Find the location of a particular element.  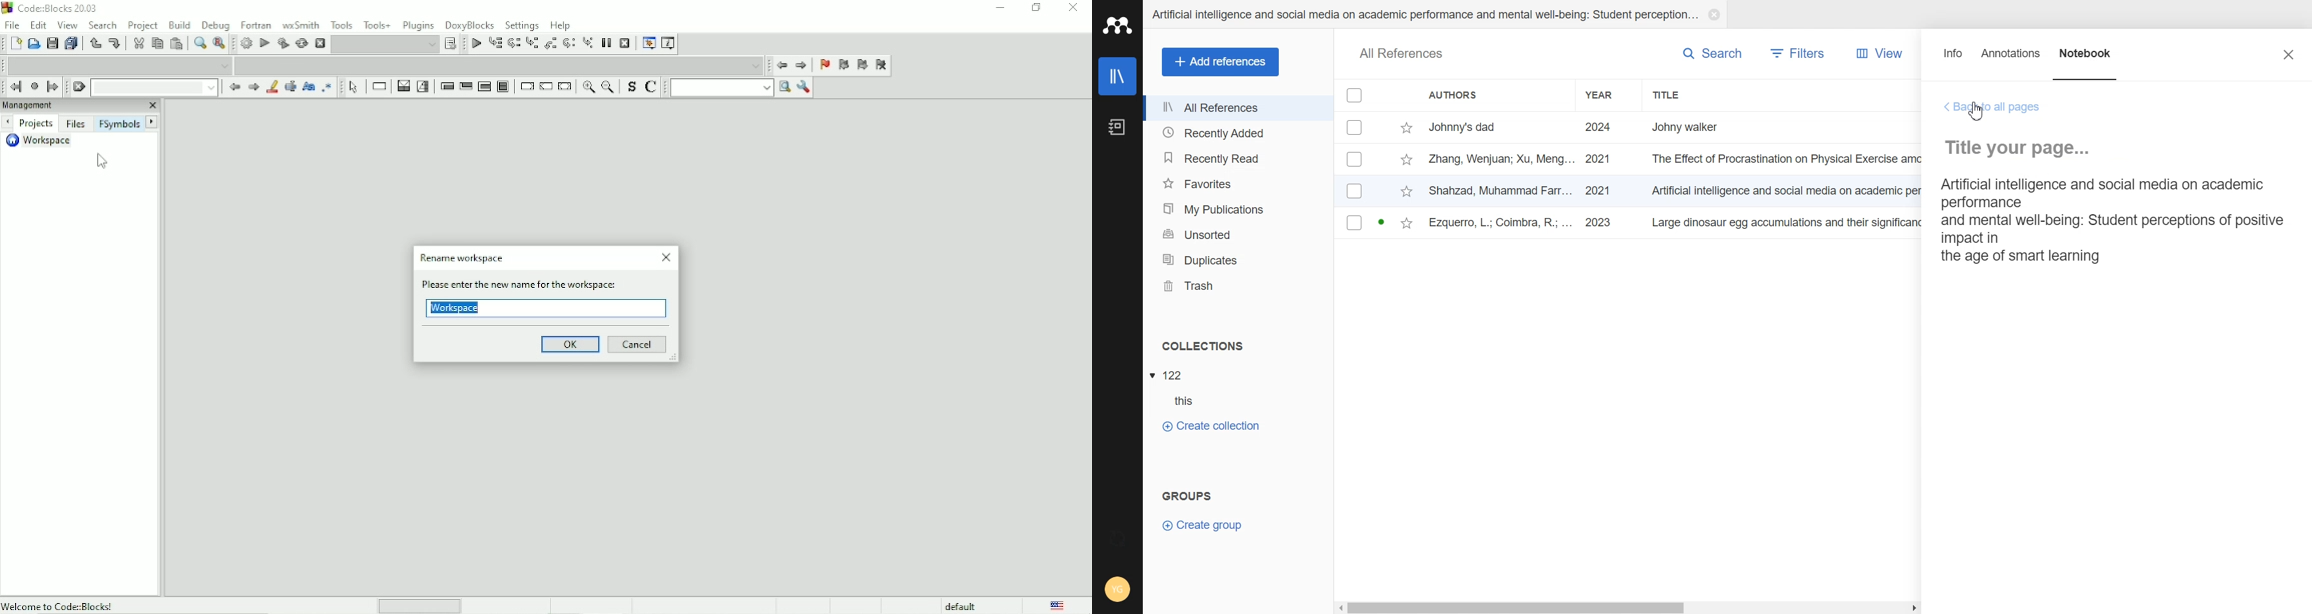

Cut is located at coordinates (138, 43).